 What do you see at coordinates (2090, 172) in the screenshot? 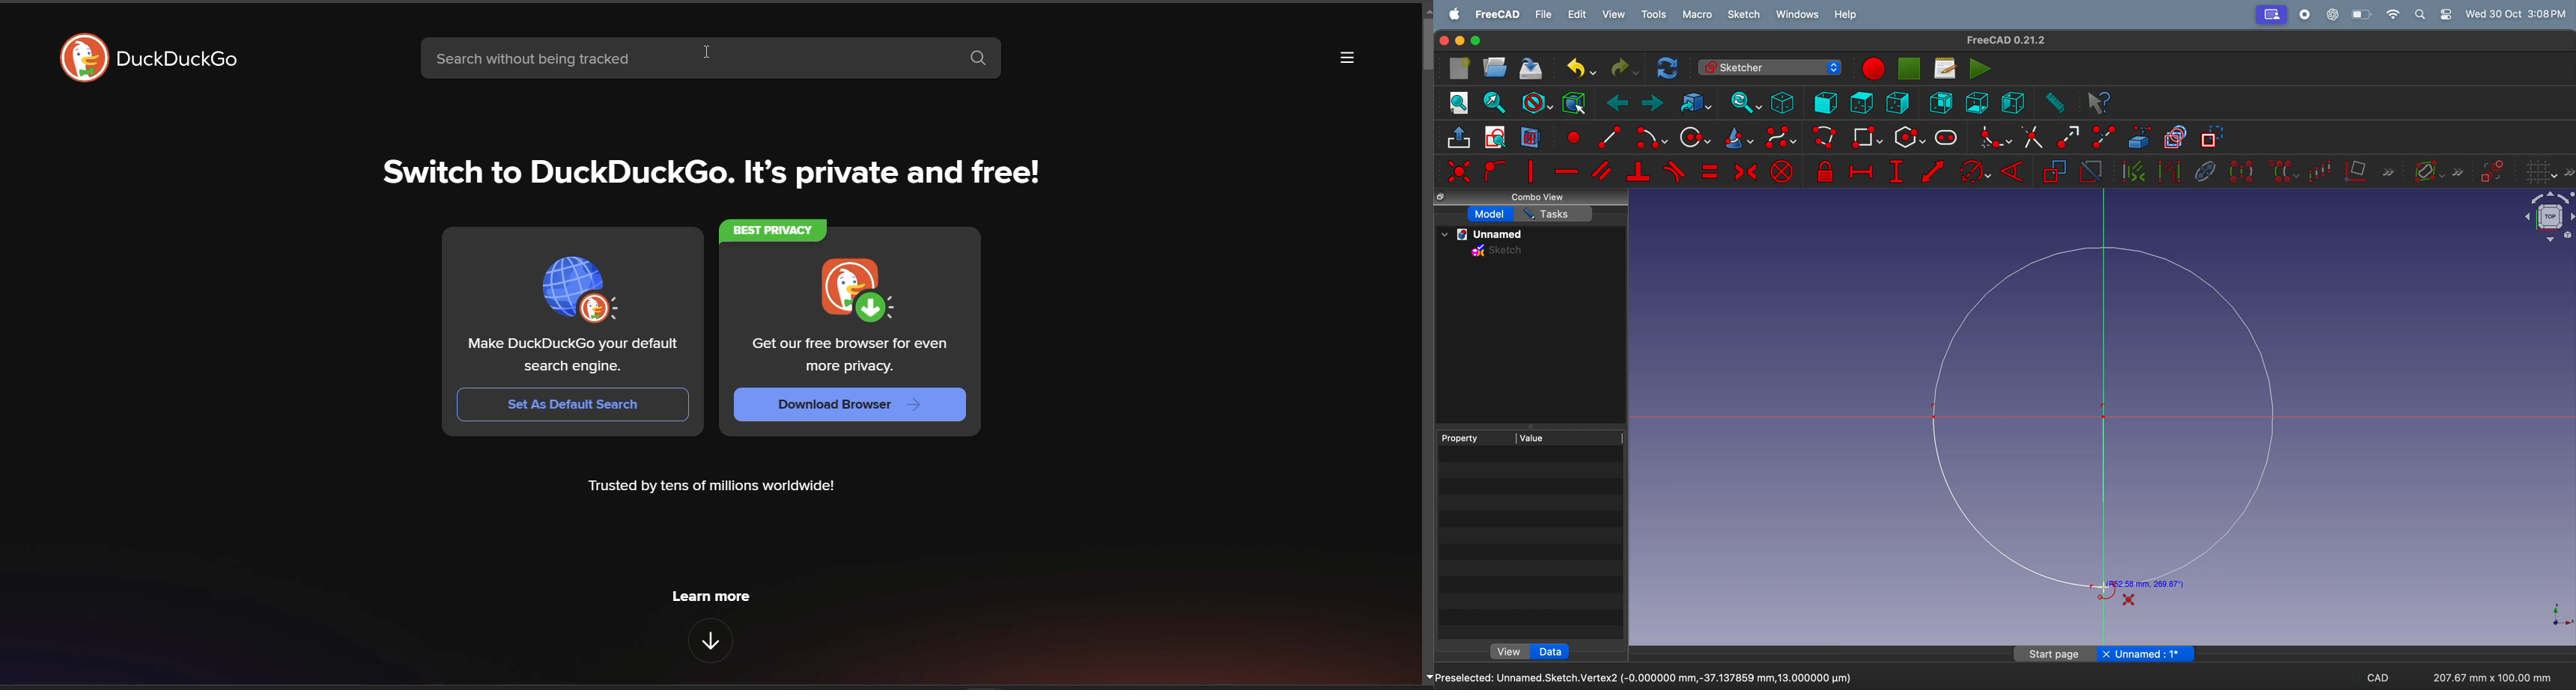
I see `activate constraint` at bounding box center [2090, 172].